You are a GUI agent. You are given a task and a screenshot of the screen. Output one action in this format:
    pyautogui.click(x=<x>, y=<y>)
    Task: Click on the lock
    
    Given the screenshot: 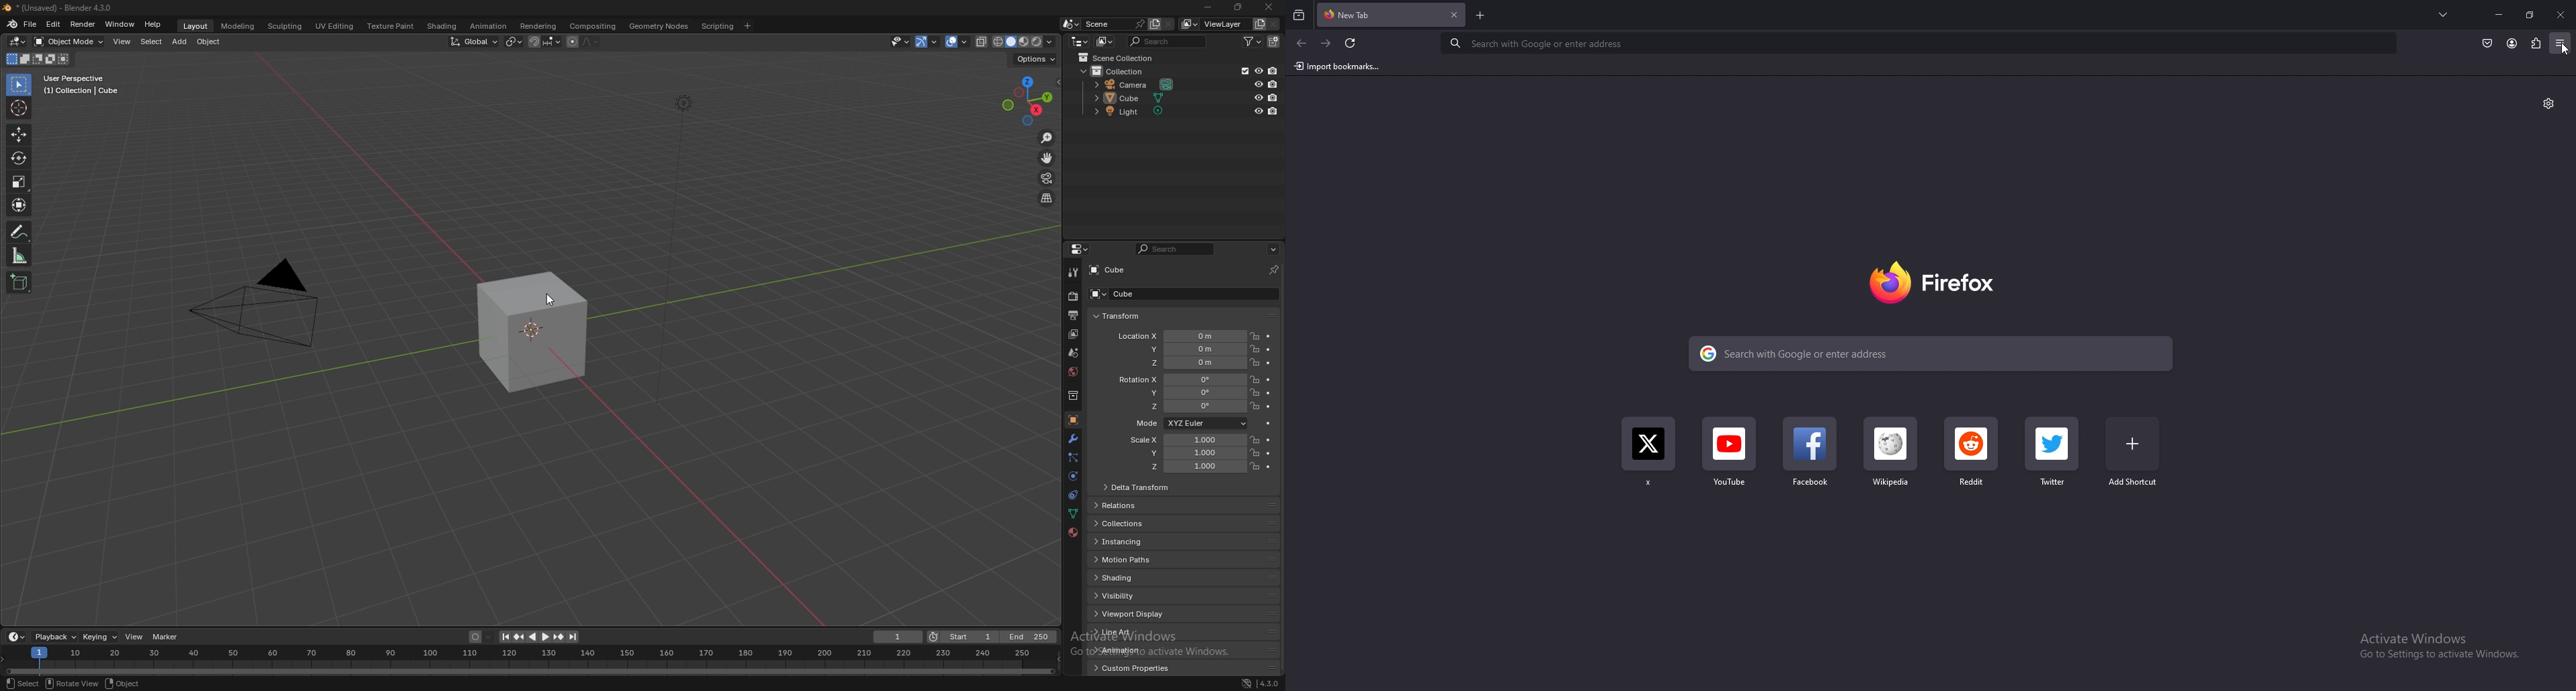 What is the action you would take?
    pyautogui.click(x=1255, y=363)
    